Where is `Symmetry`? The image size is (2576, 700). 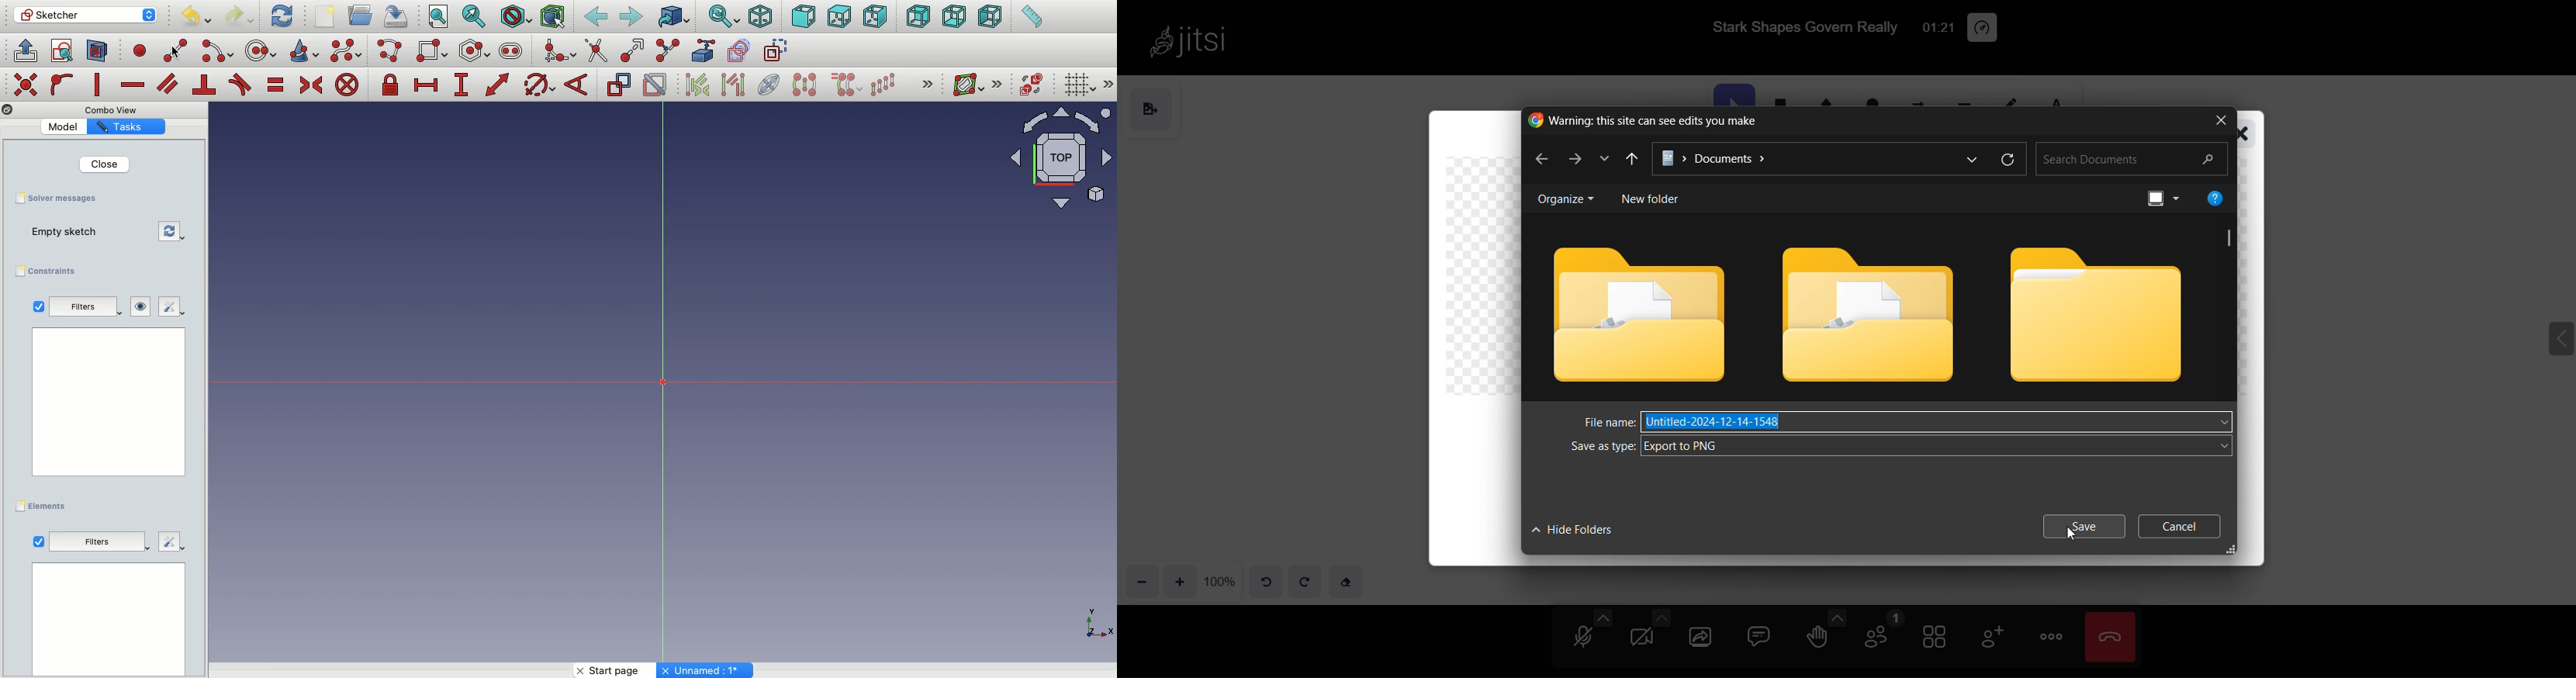
Symmetry is located at coordinates (804, 85).